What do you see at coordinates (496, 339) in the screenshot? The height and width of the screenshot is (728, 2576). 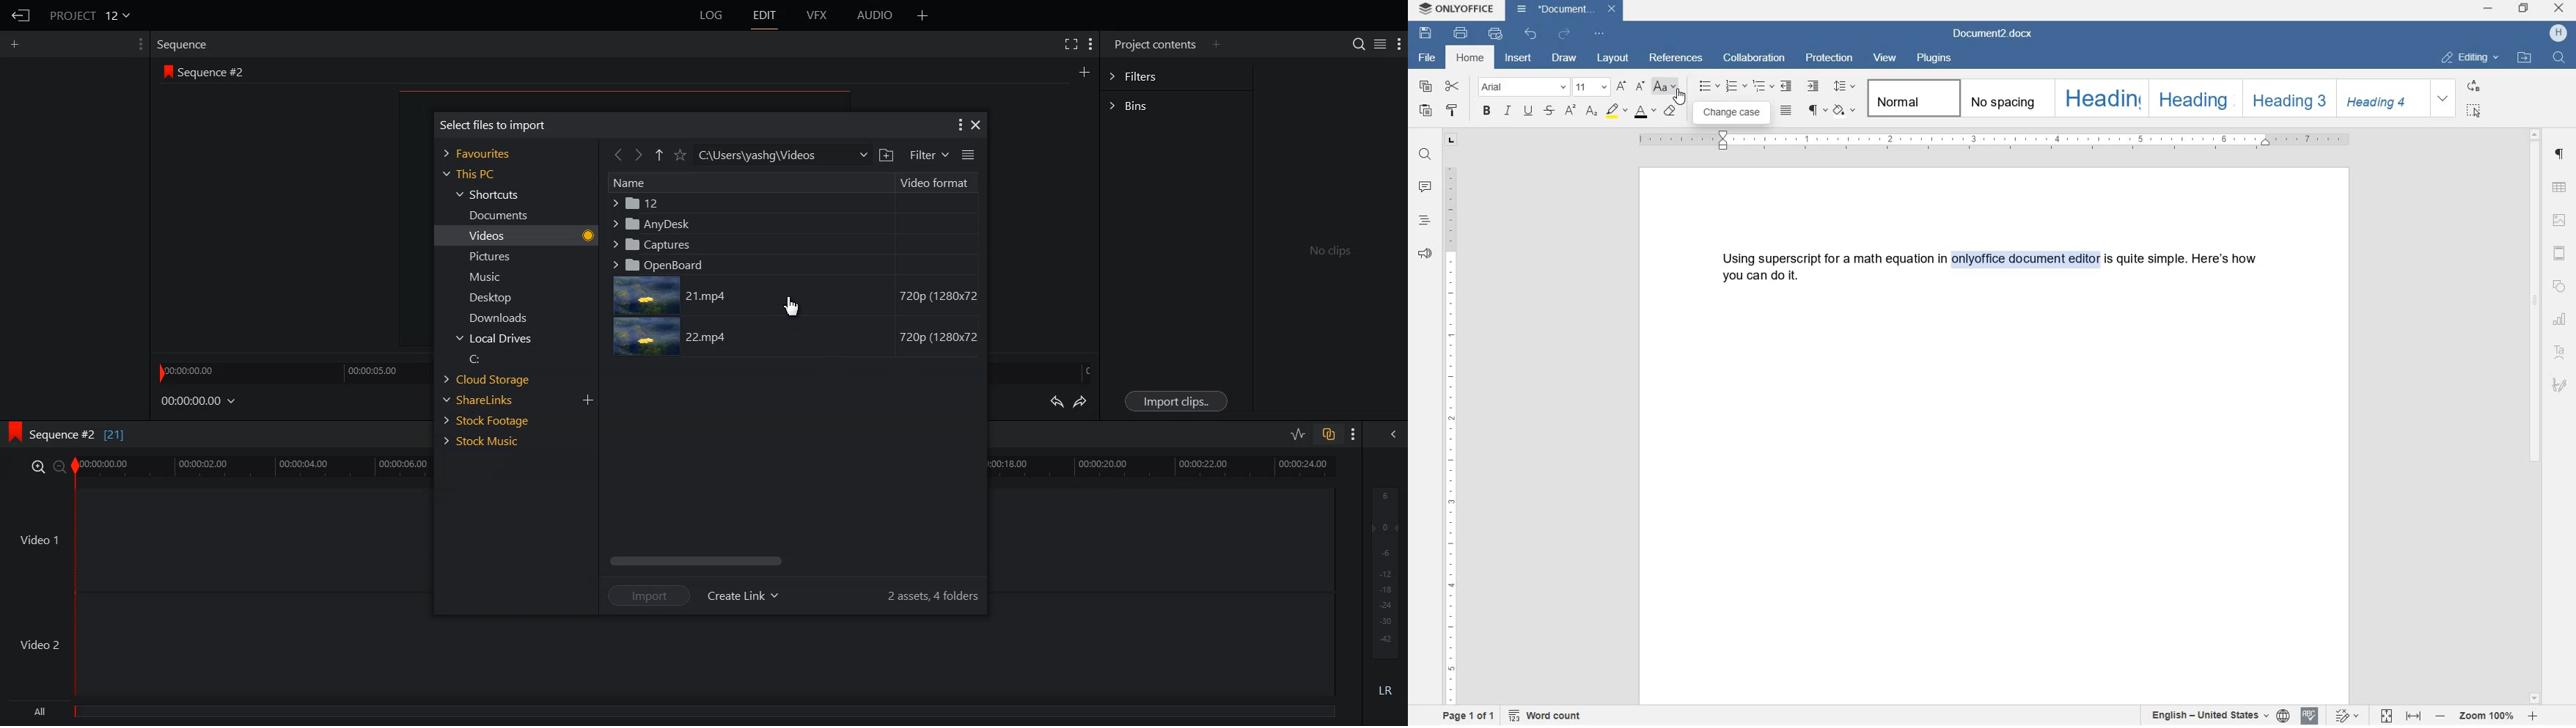 I see `Local Drives` at bounding box center [496, 339].